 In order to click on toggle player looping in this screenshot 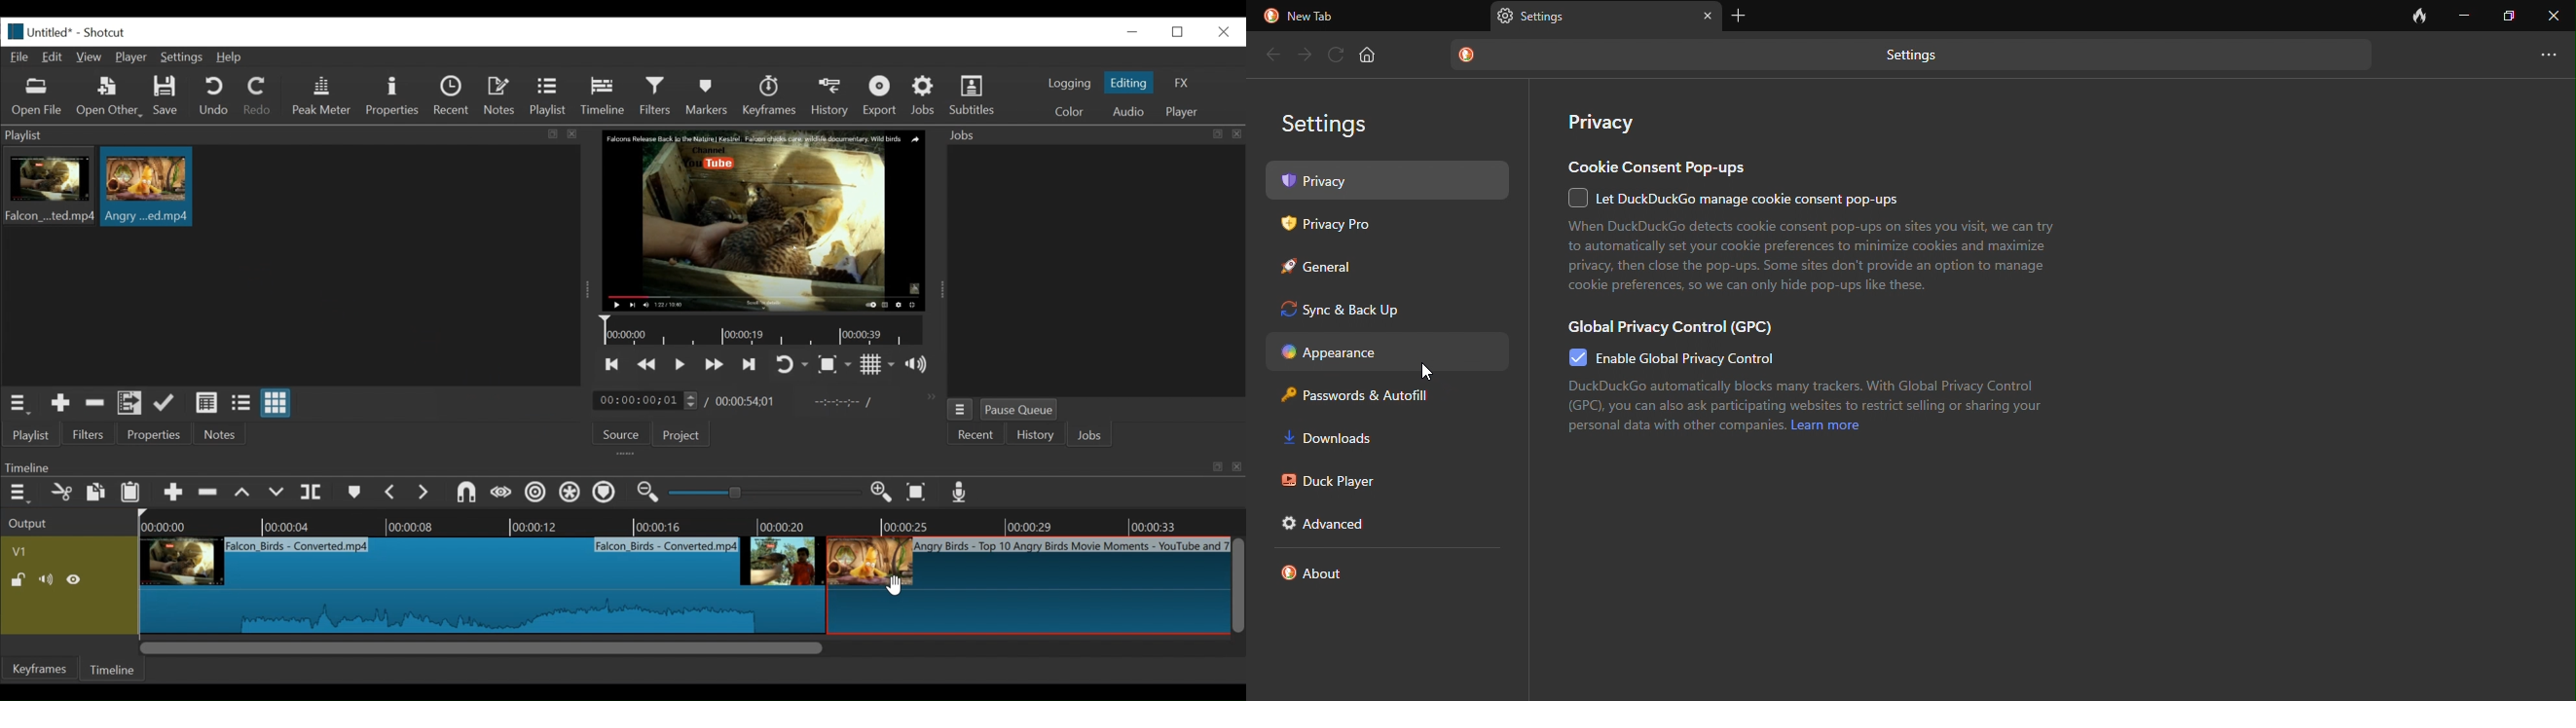, I will do `click(792, 365)`.